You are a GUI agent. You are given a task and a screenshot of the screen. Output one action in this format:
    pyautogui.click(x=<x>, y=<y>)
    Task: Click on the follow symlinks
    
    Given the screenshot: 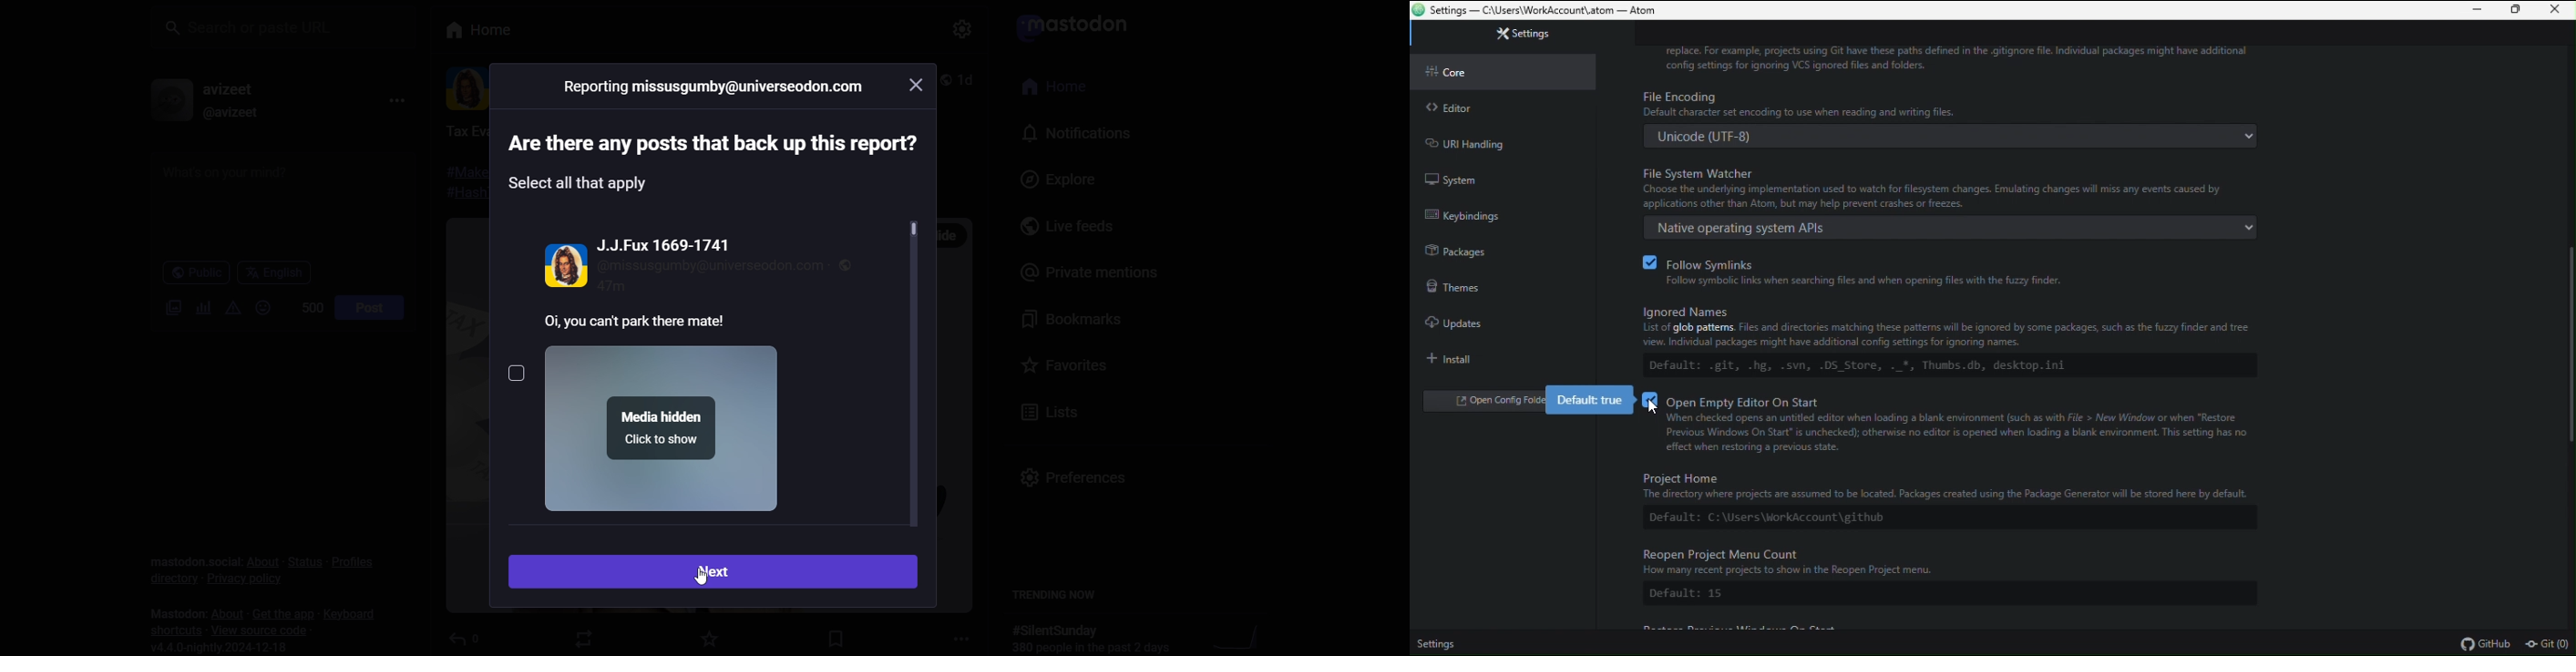 What is the action you would take?
    pyautogui.click(x=1960, y=271)
    